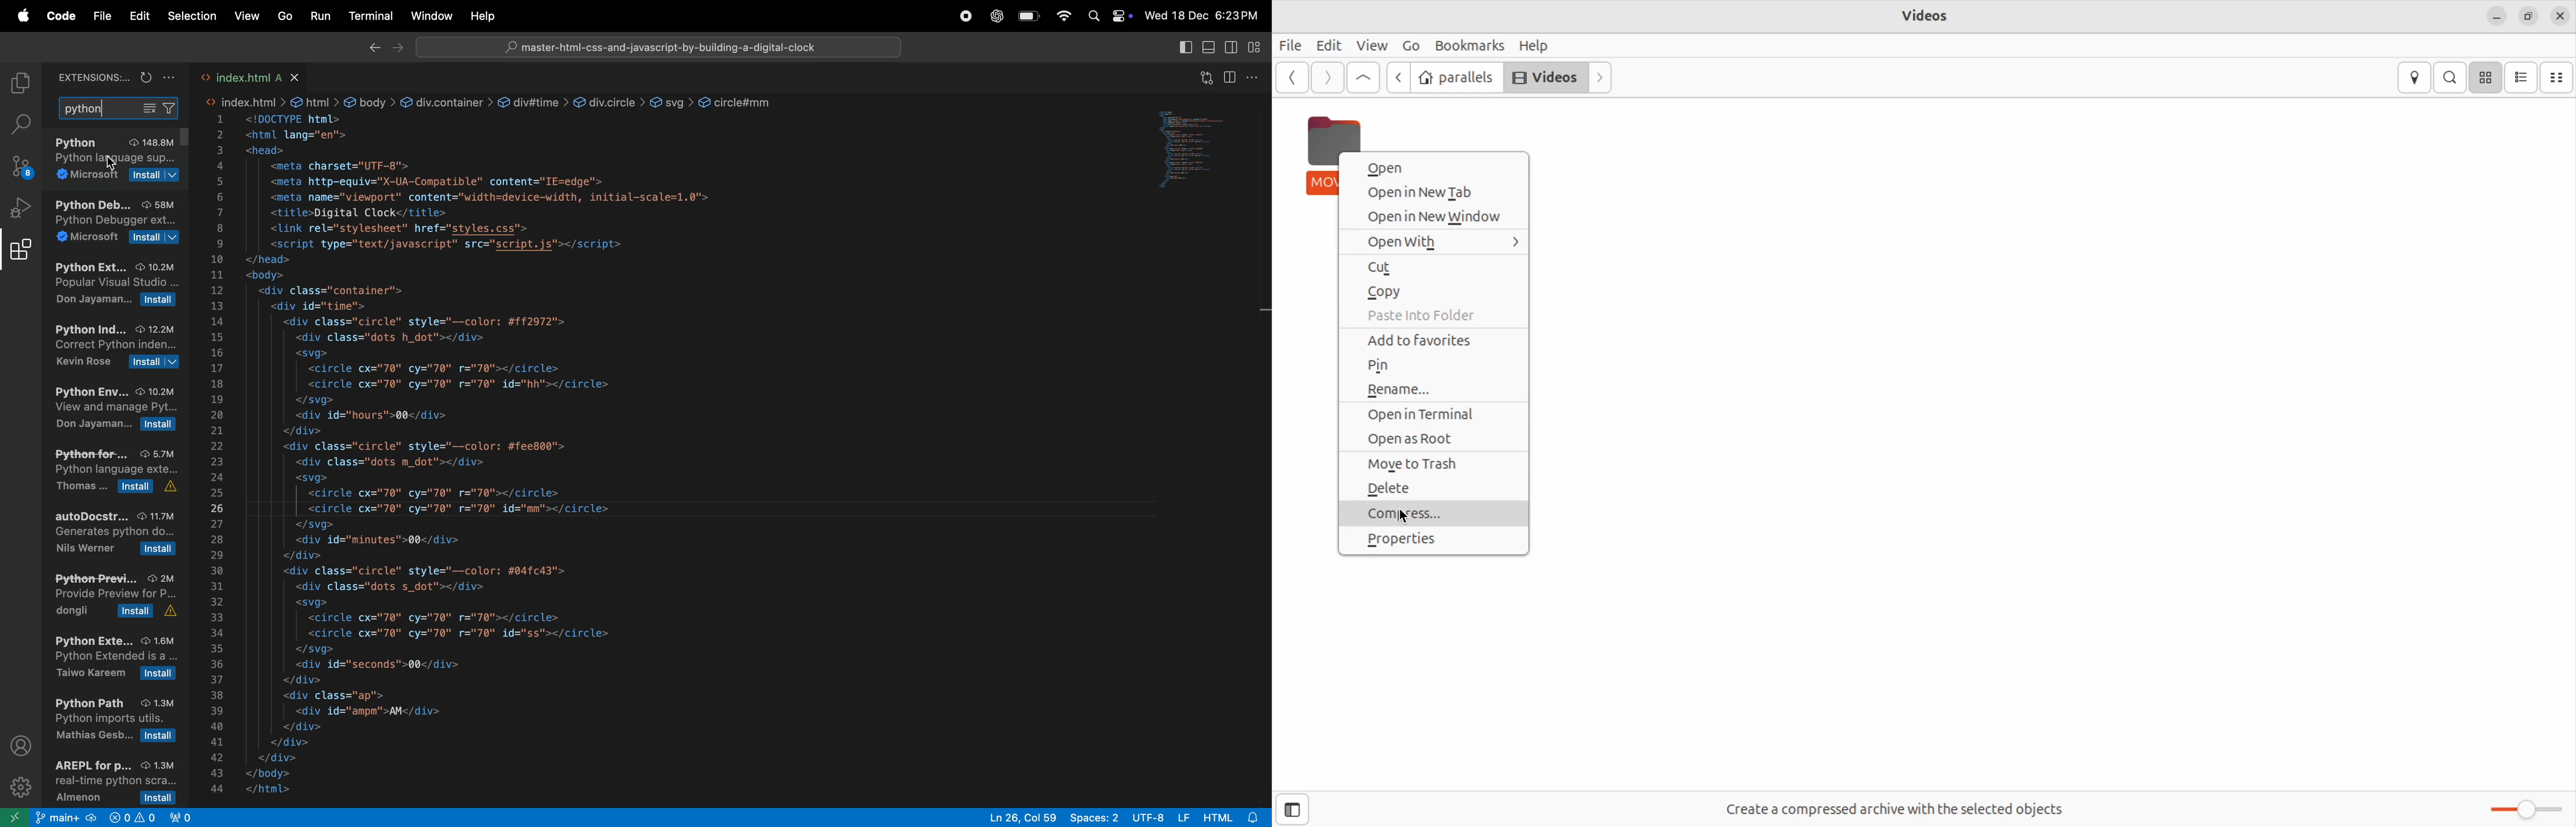  I want to click on GO, so click(1410, 46).